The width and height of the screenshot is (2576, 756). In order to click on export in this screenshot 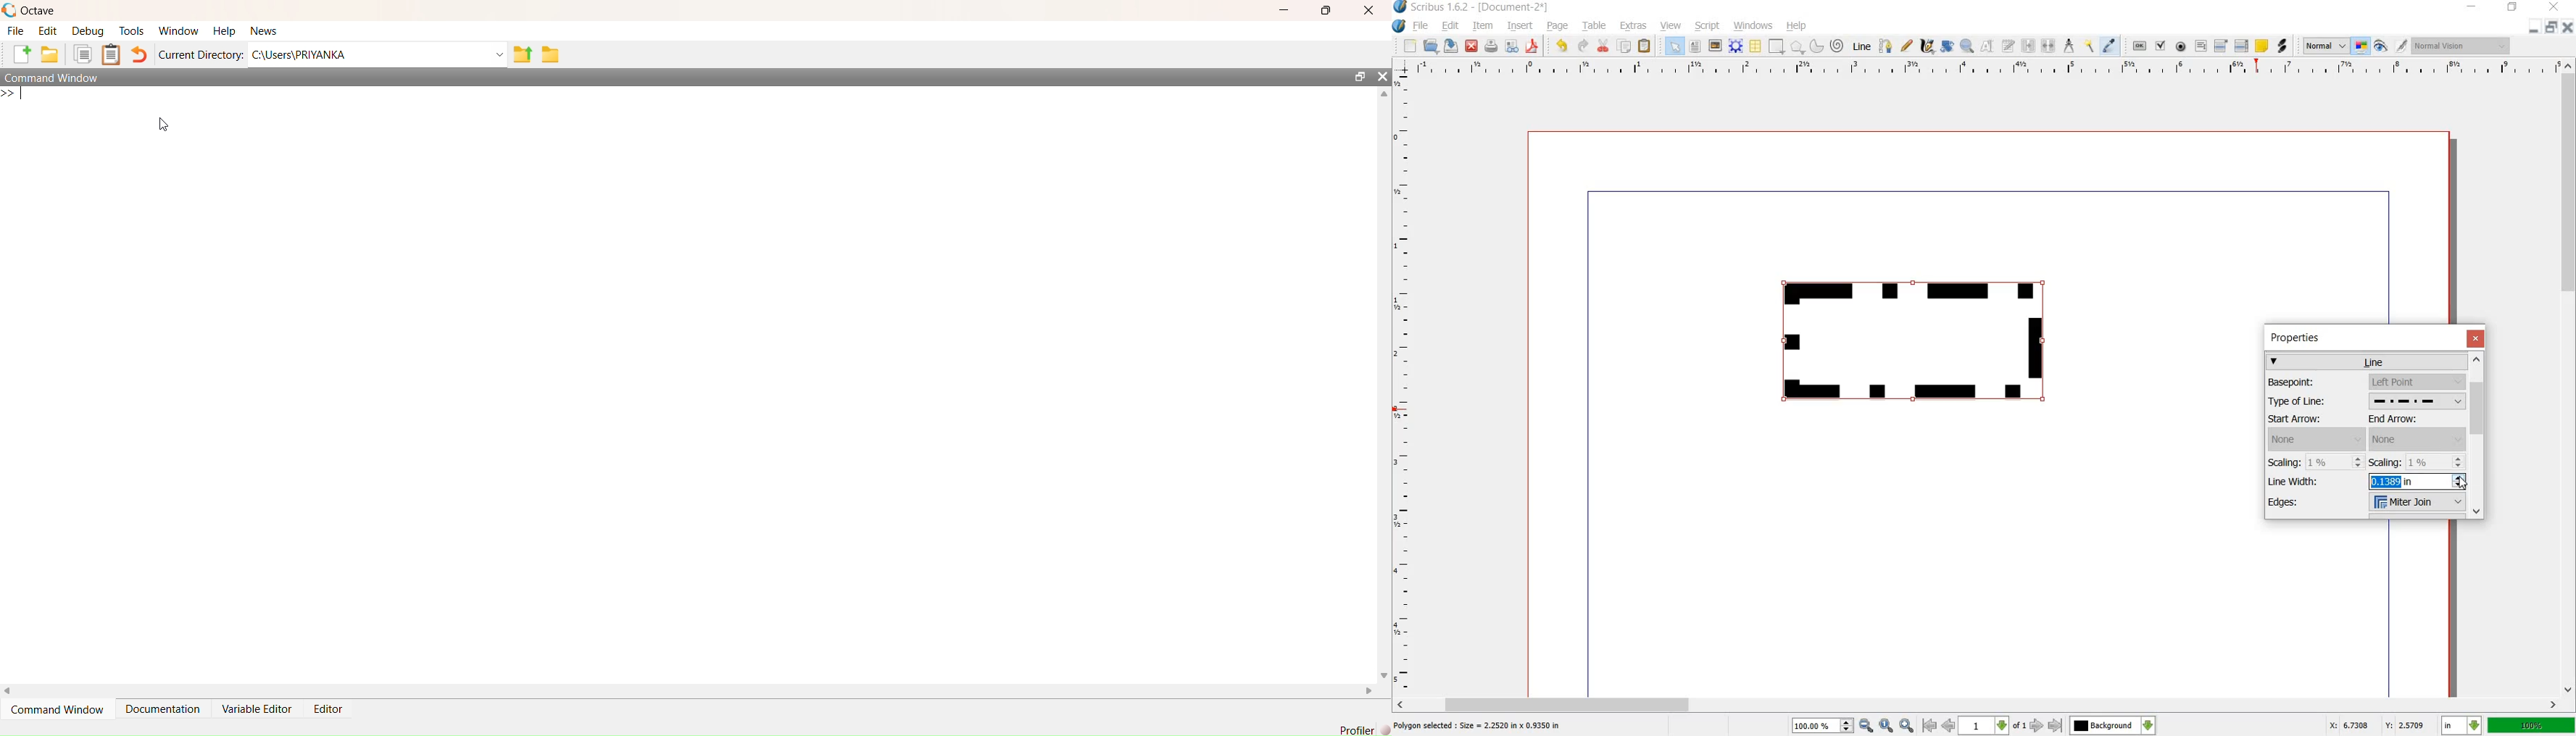, I will do `click(523, 59)`.